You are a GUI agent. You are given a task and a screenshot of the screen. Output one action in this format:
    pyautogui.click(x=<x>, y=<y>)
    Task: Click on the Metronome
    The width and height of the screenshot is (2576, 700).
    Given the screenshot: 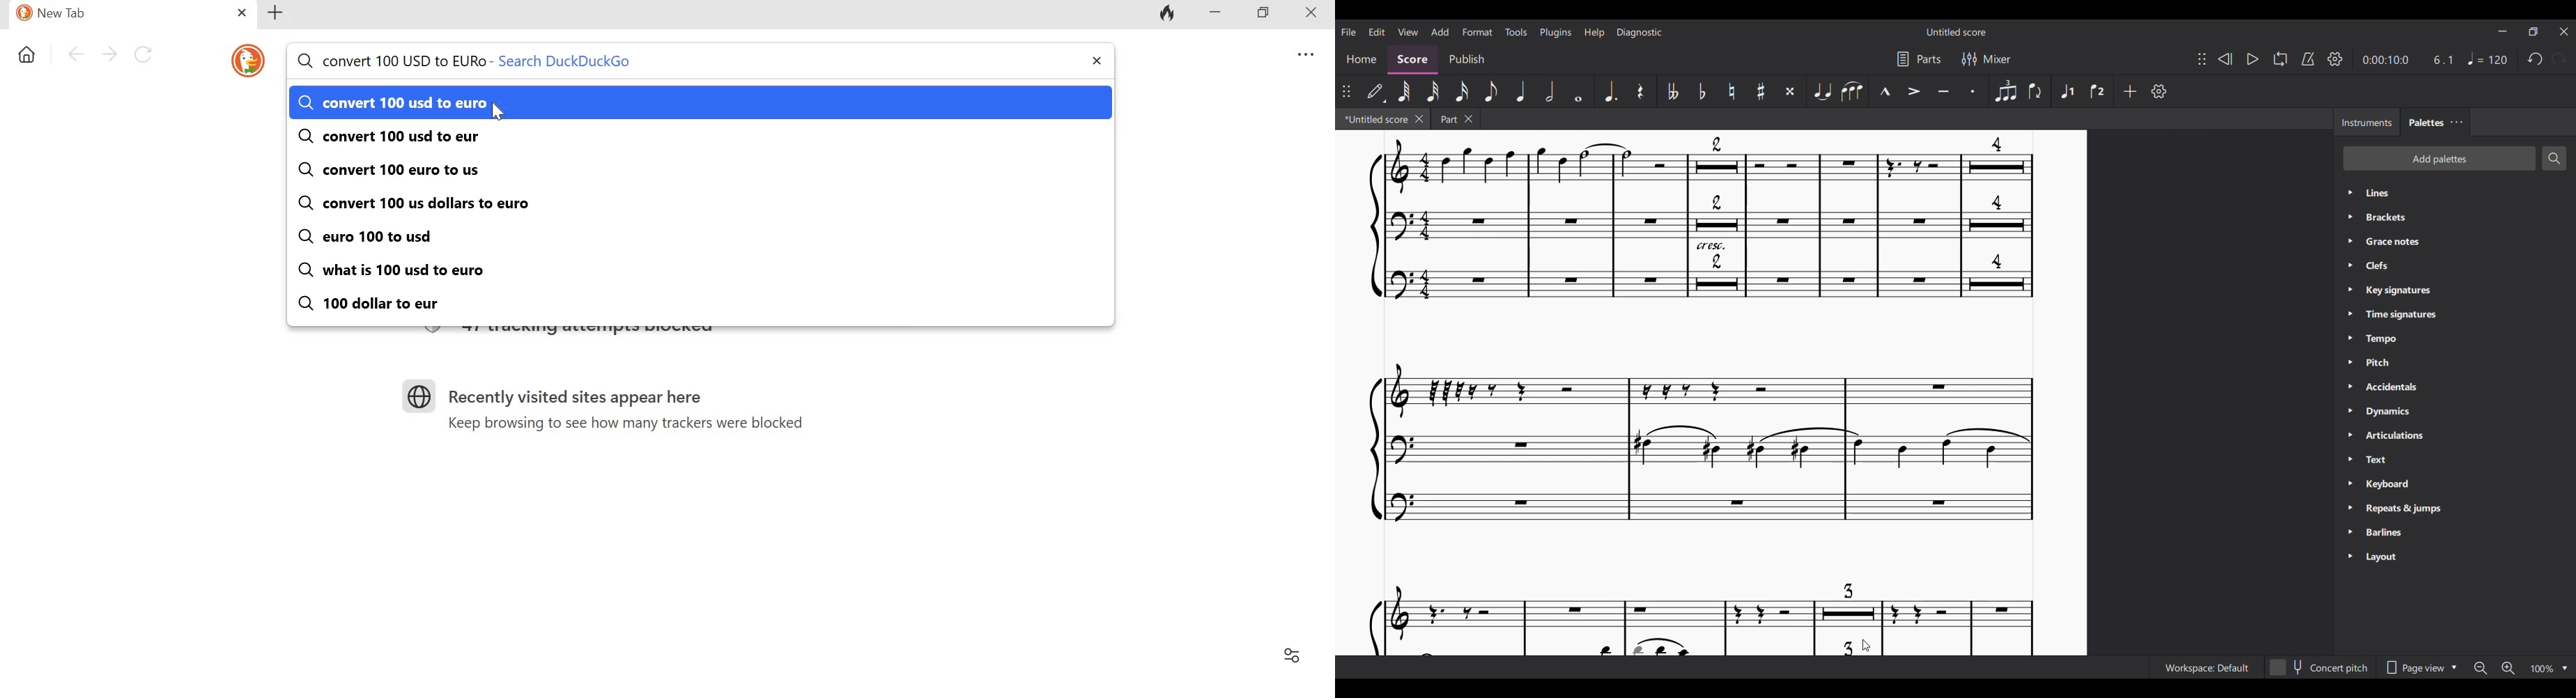 What is the action you would take?
    pyautogui.click(x=2307, y=59)
    